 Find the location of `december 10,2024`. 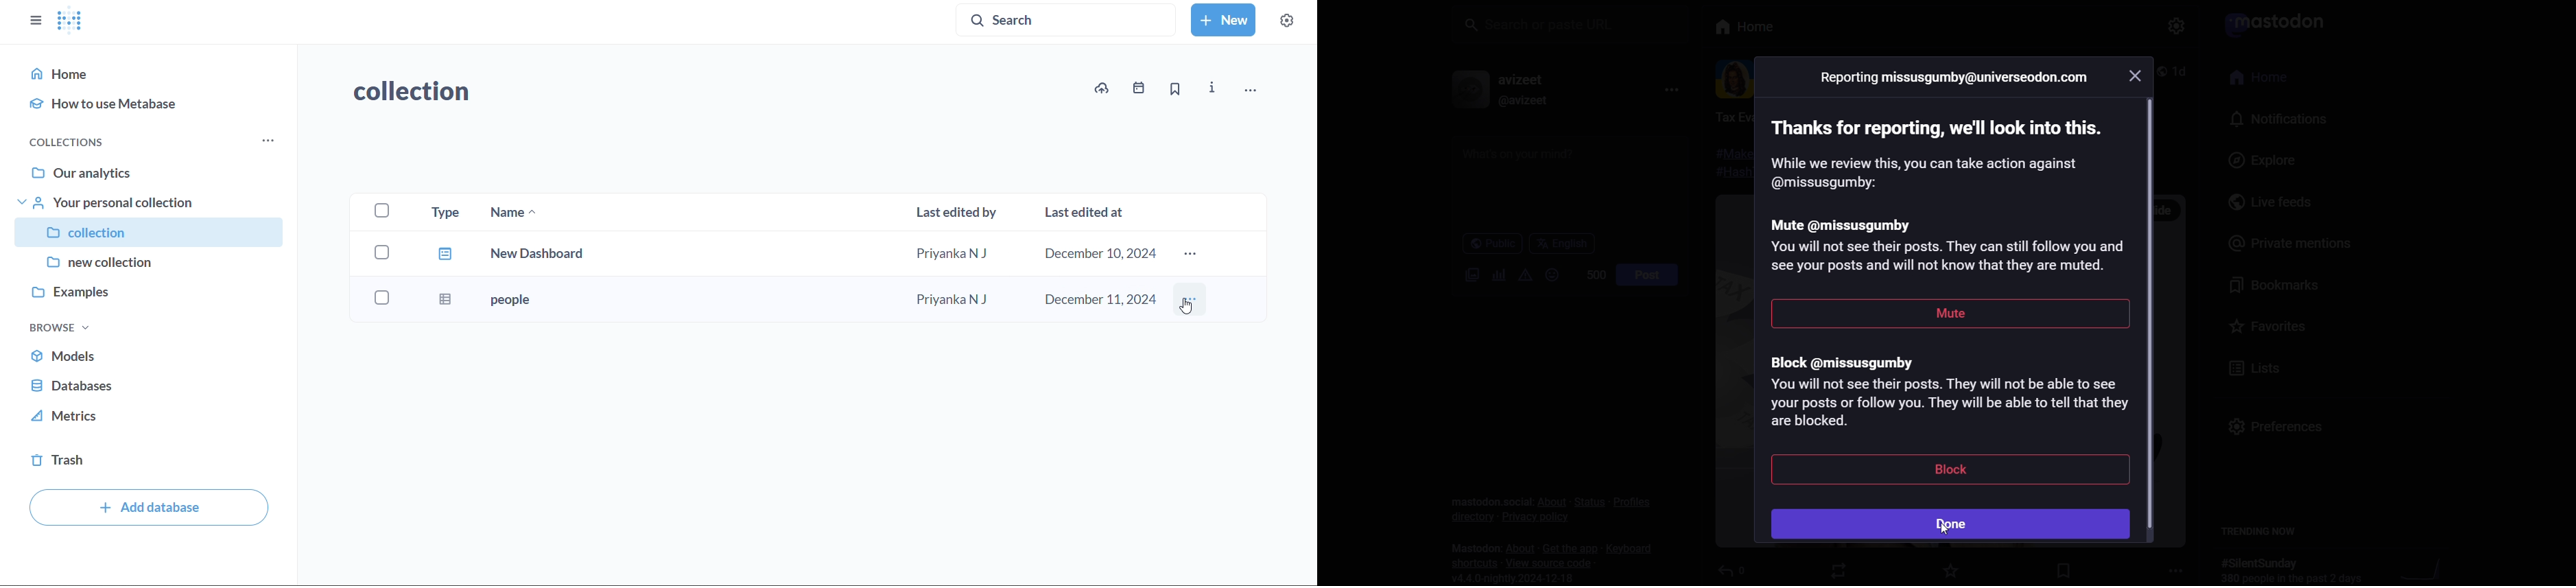

december 10,2024 is located at coordinates (1097, 255).